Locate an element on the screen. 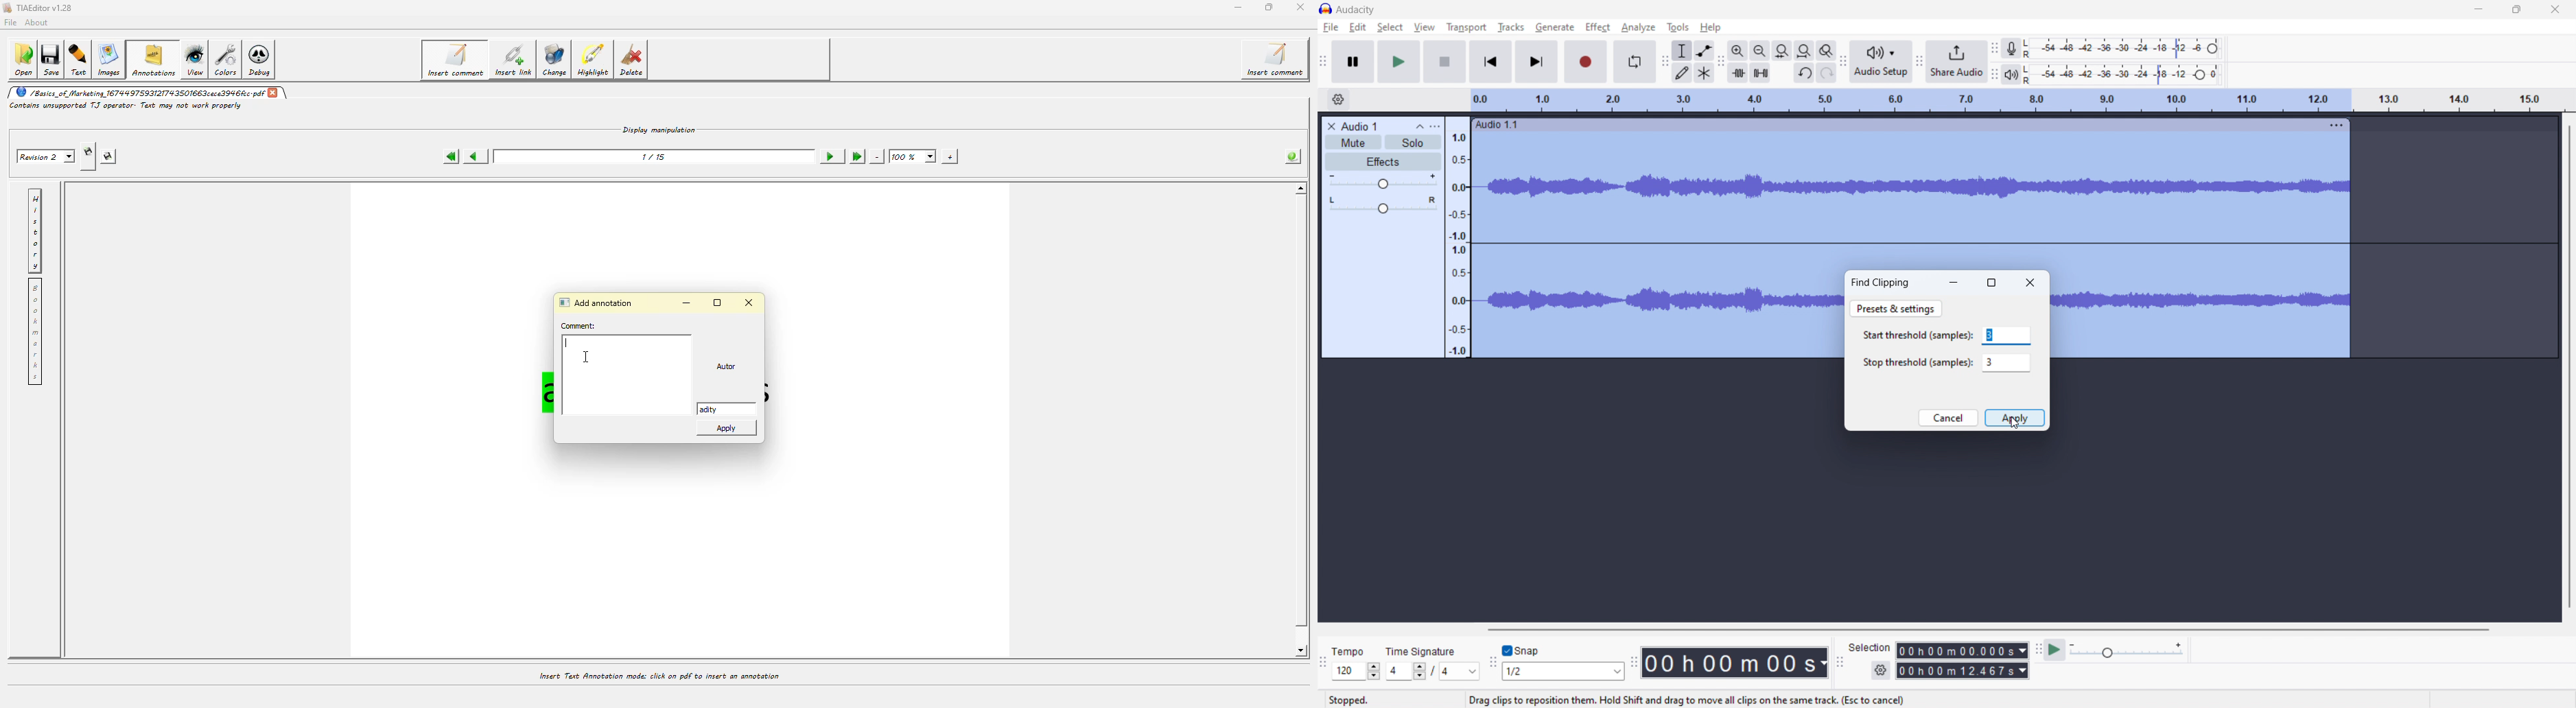  zoom out is located at coordinates (1760, 50).